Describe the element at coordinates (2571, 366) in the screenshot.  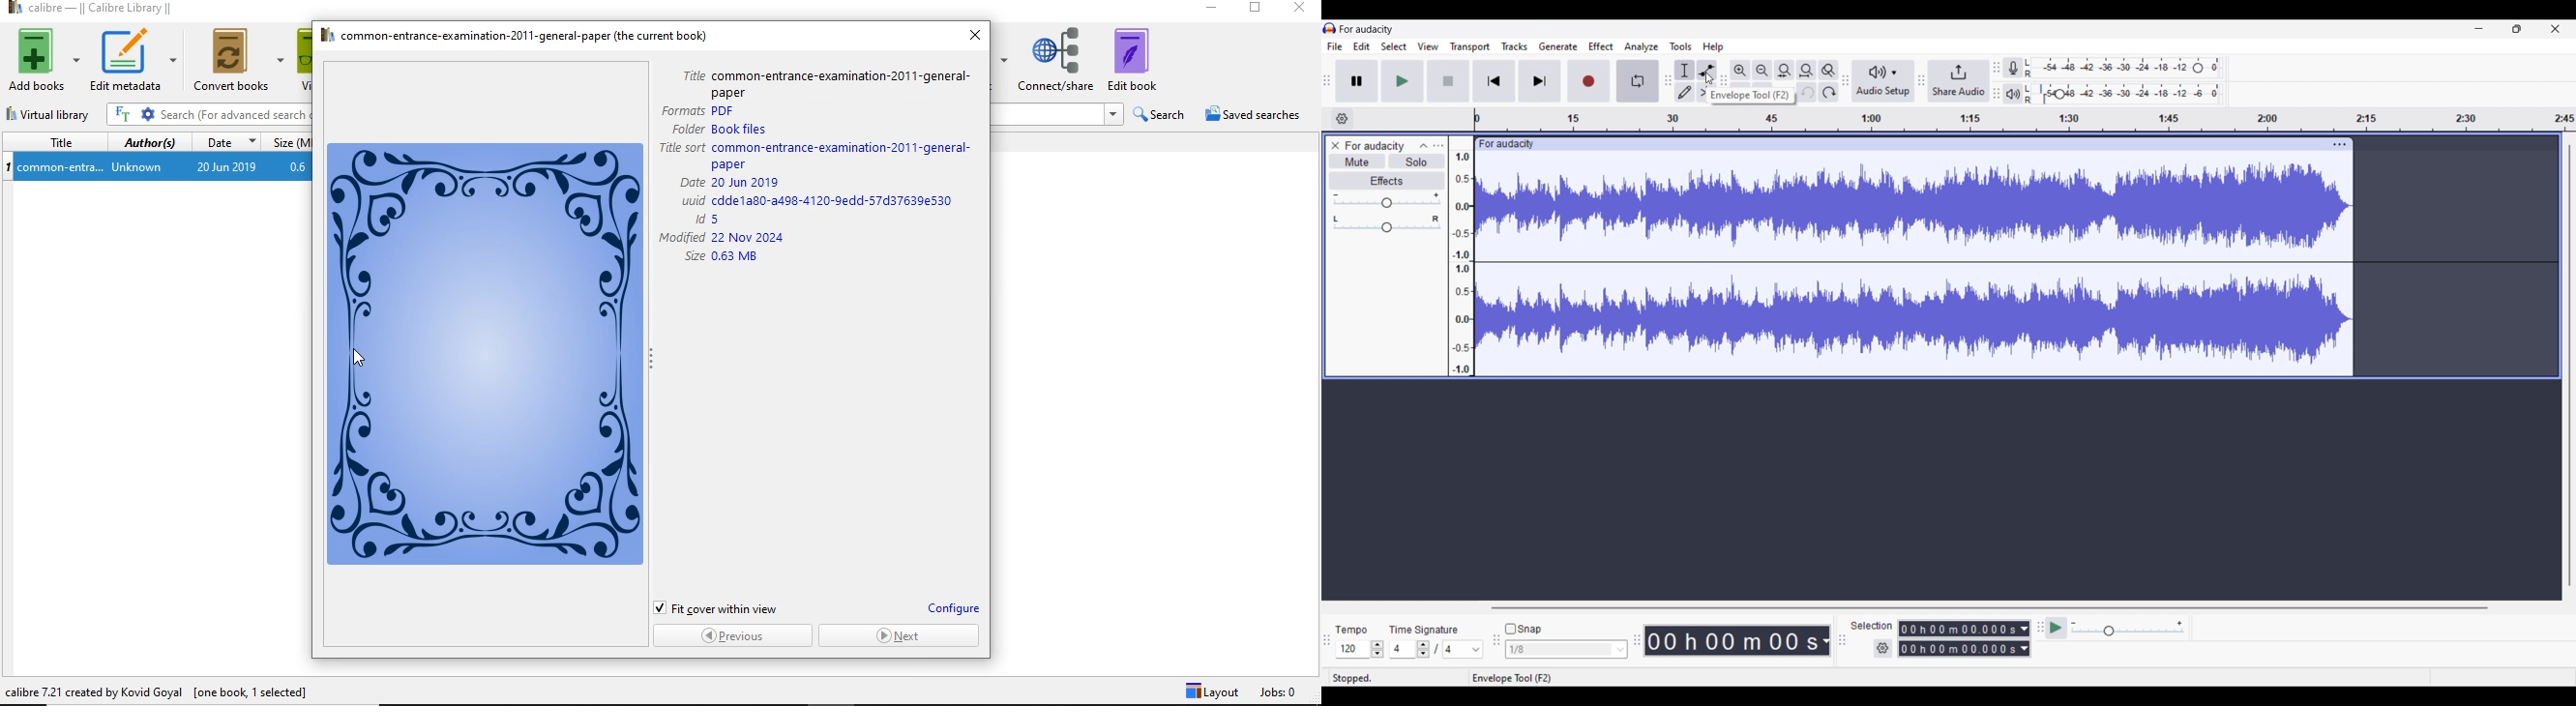
I see `Vertical slide bar` at that location.